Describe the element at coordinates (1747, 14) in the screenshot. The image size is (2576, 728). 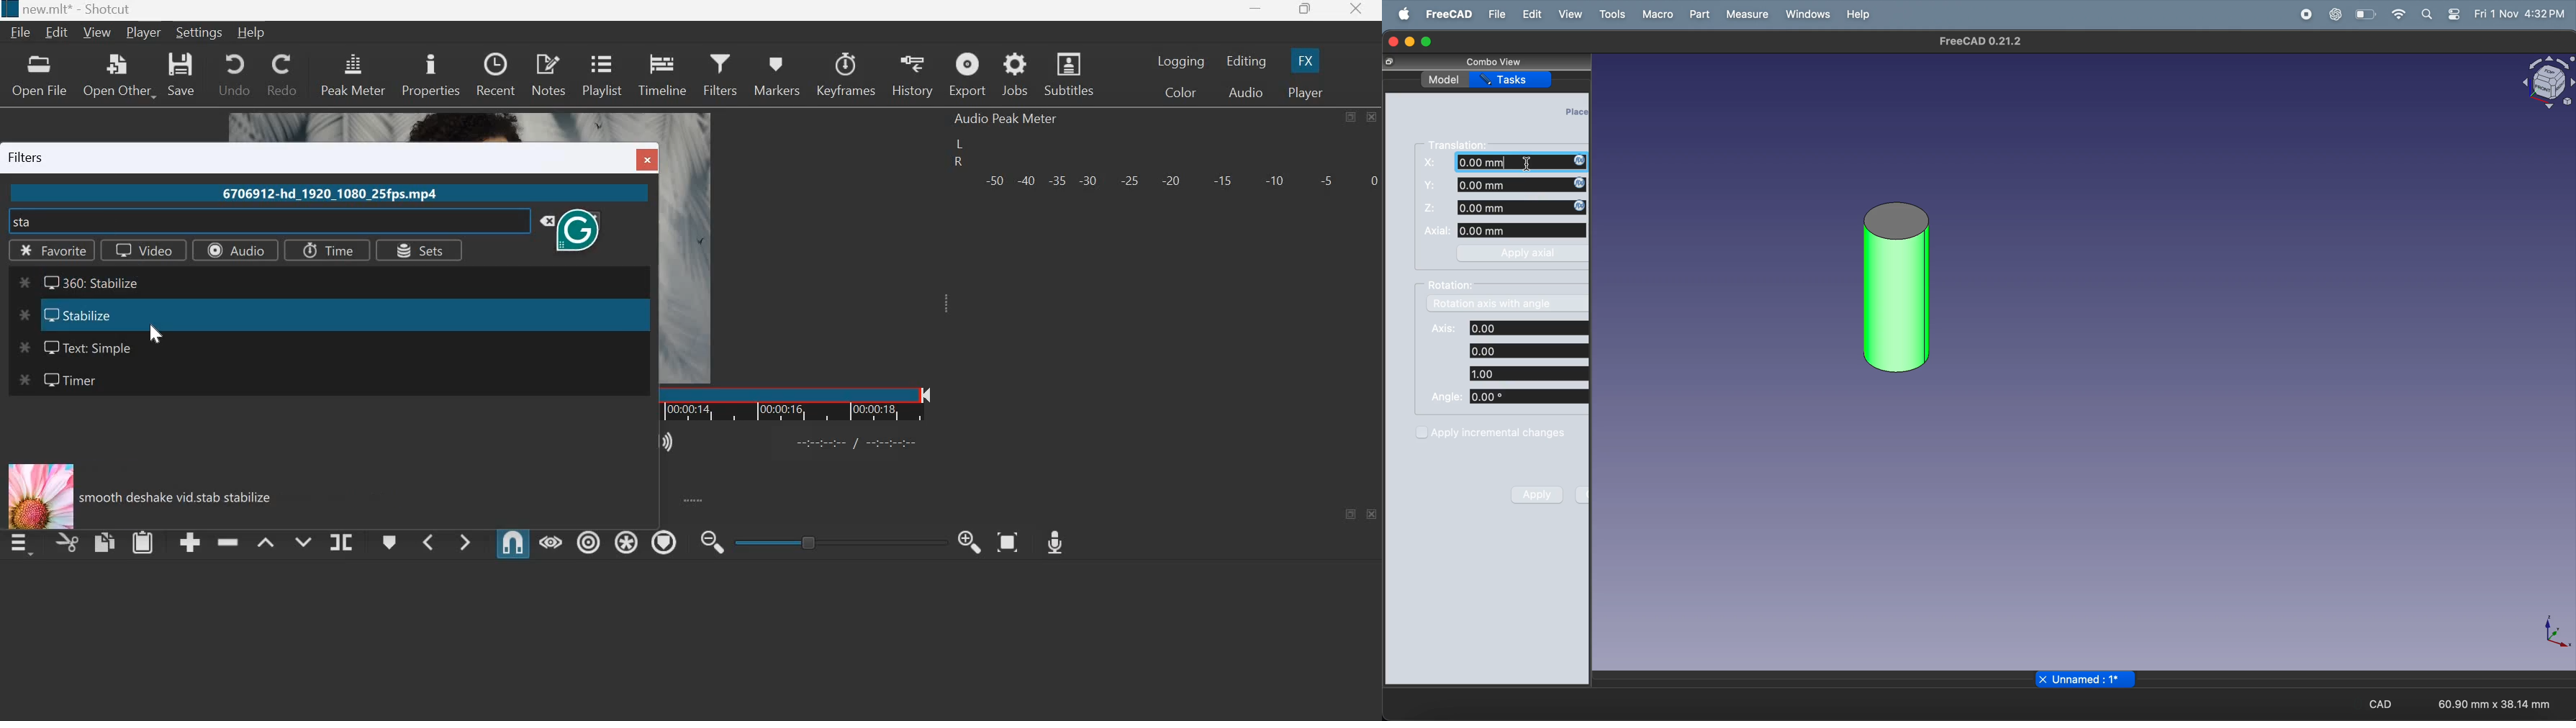
I see `measure` at that location.